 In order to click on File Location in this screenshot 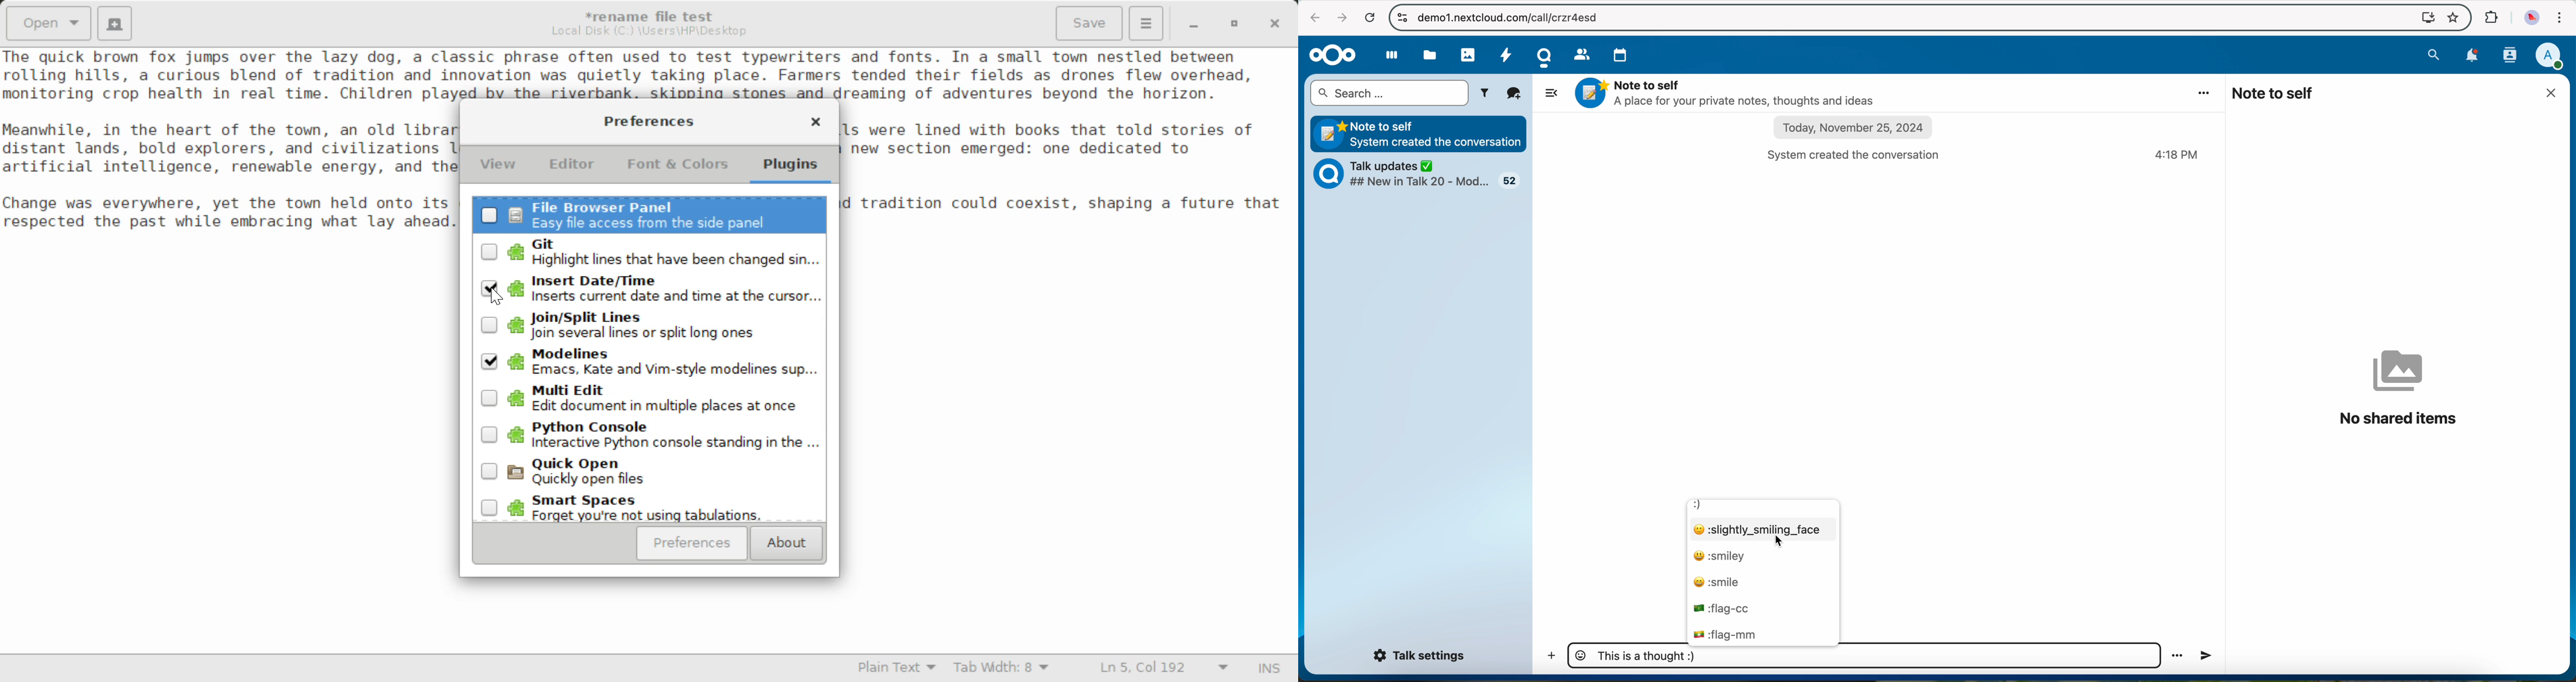, I will do `click(649, 31)`.